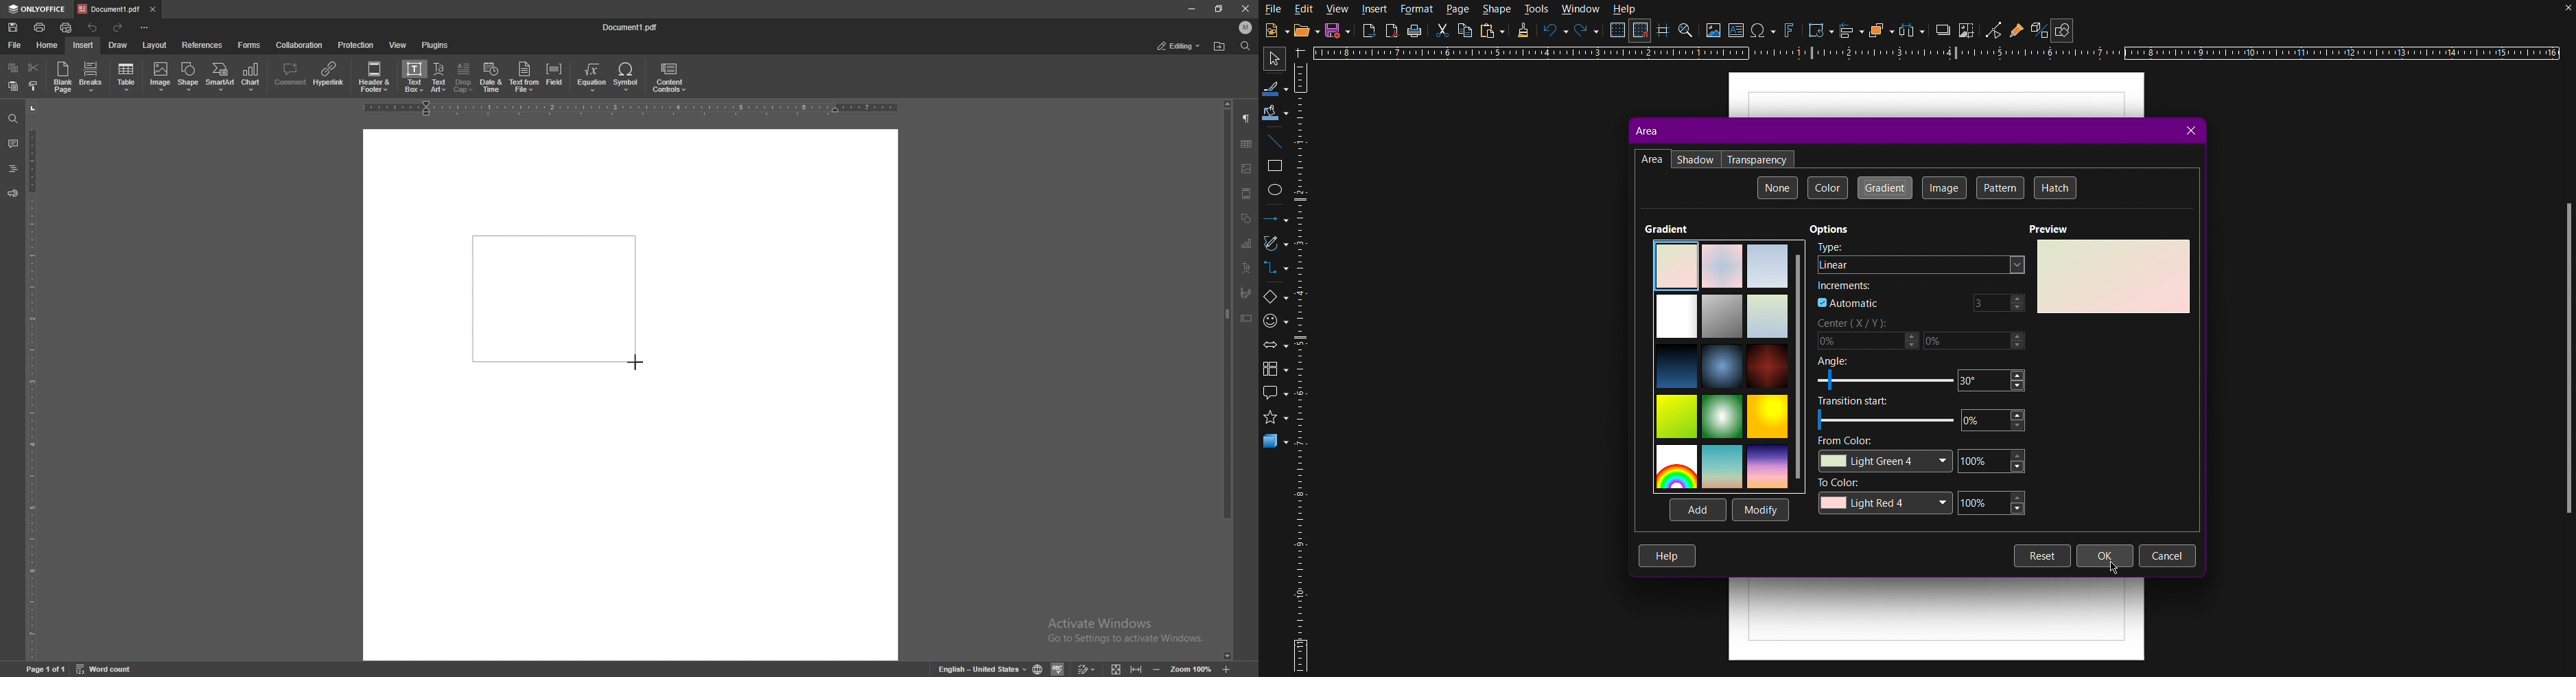  What do you see at coordinates (1275, 345) in the screenshot?
I see `Block Arrows` at bounding box center [1275, 345].